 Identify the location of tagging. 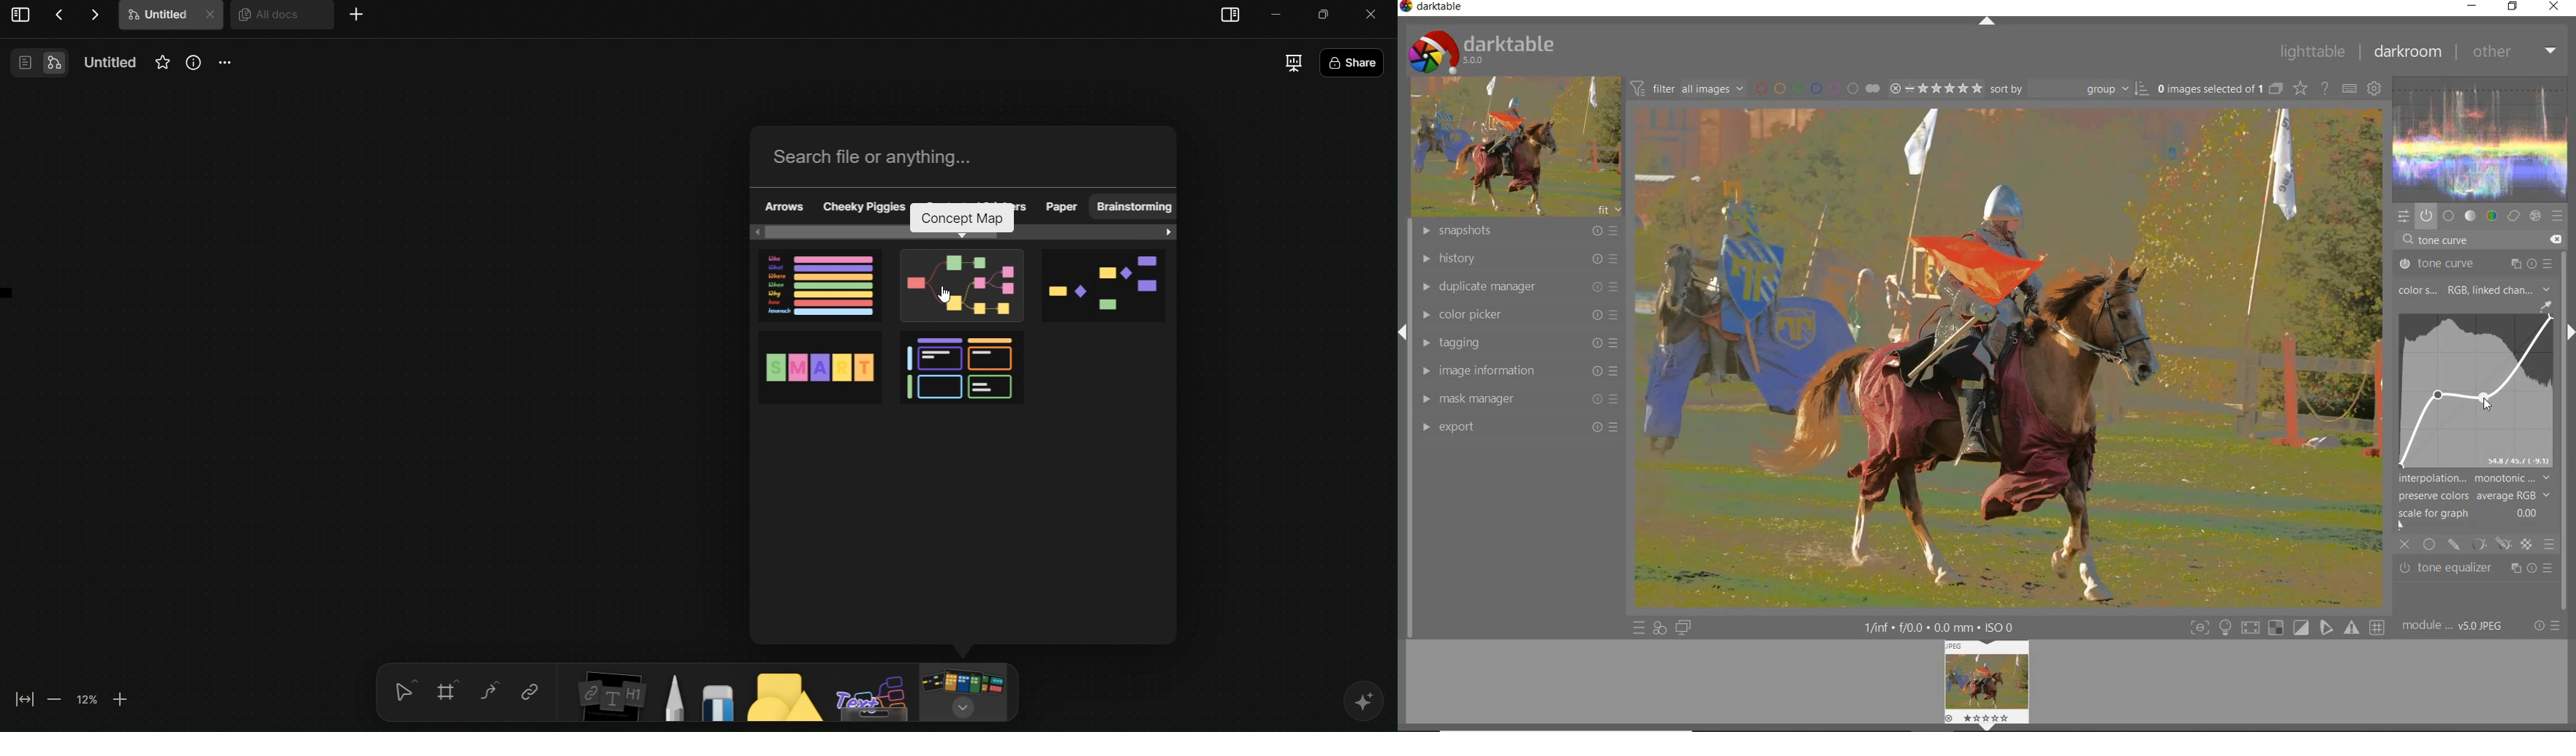
(1516, 343).